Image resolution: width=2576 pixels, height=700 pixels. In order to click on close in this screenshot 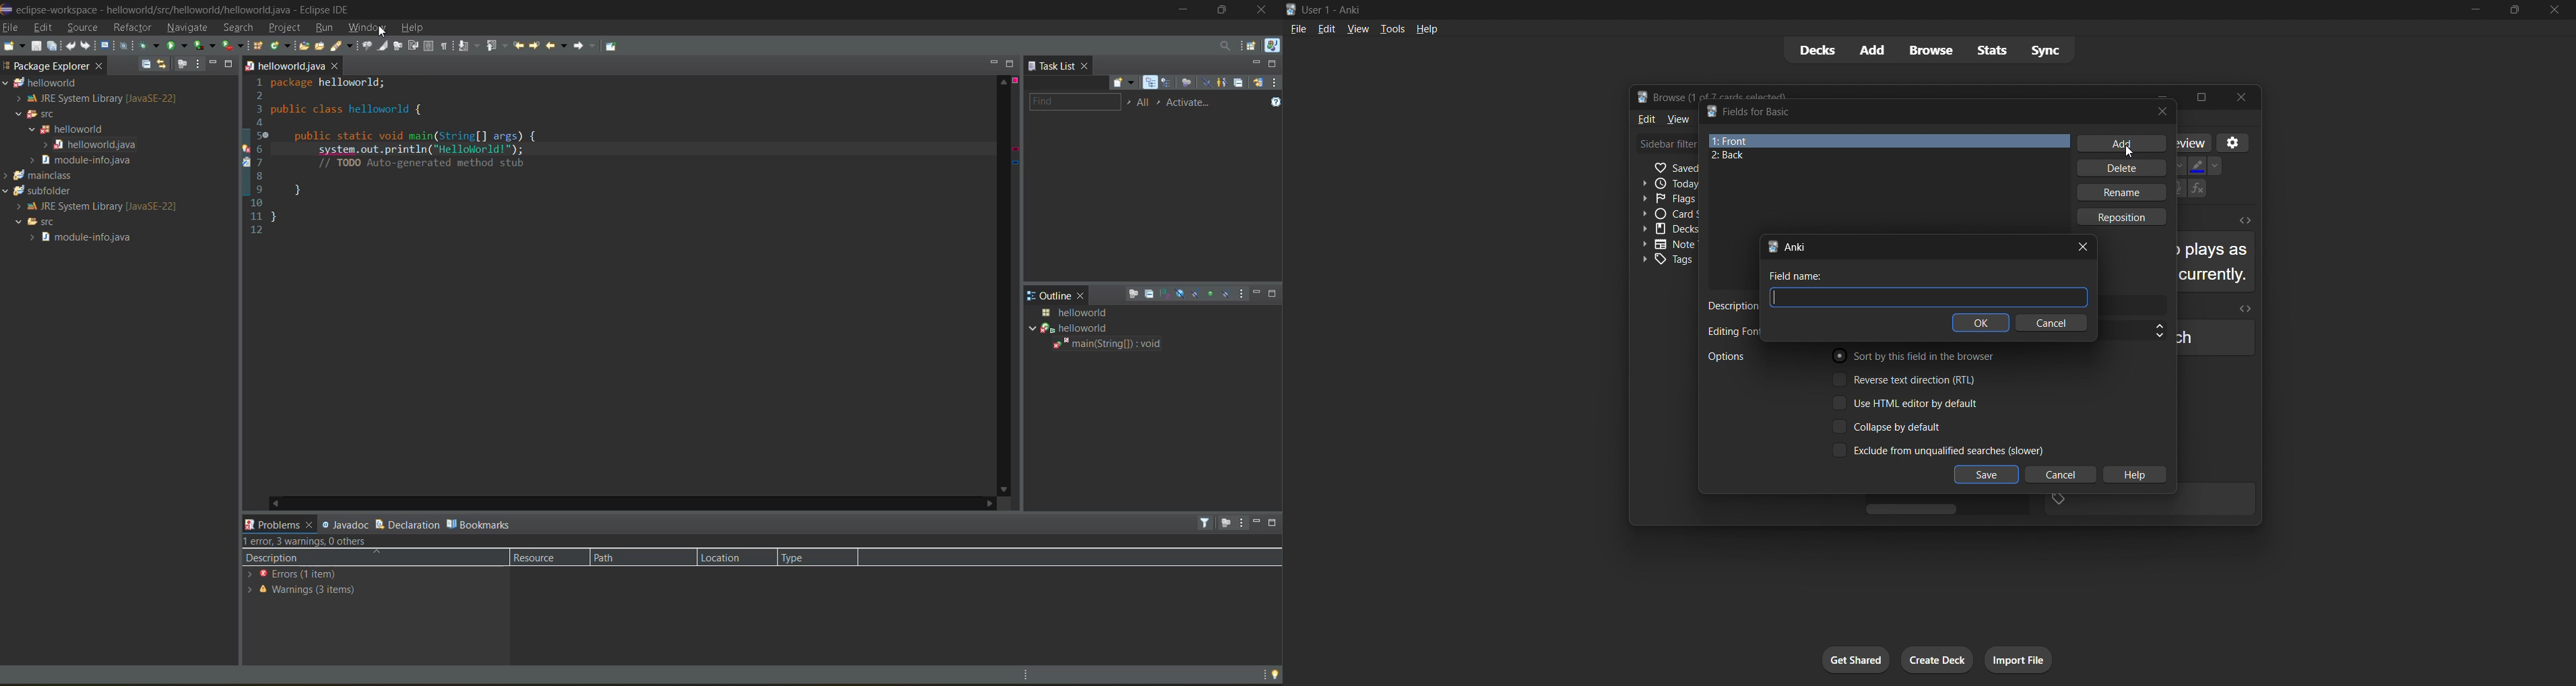, I will do `click(1268, 9)`.